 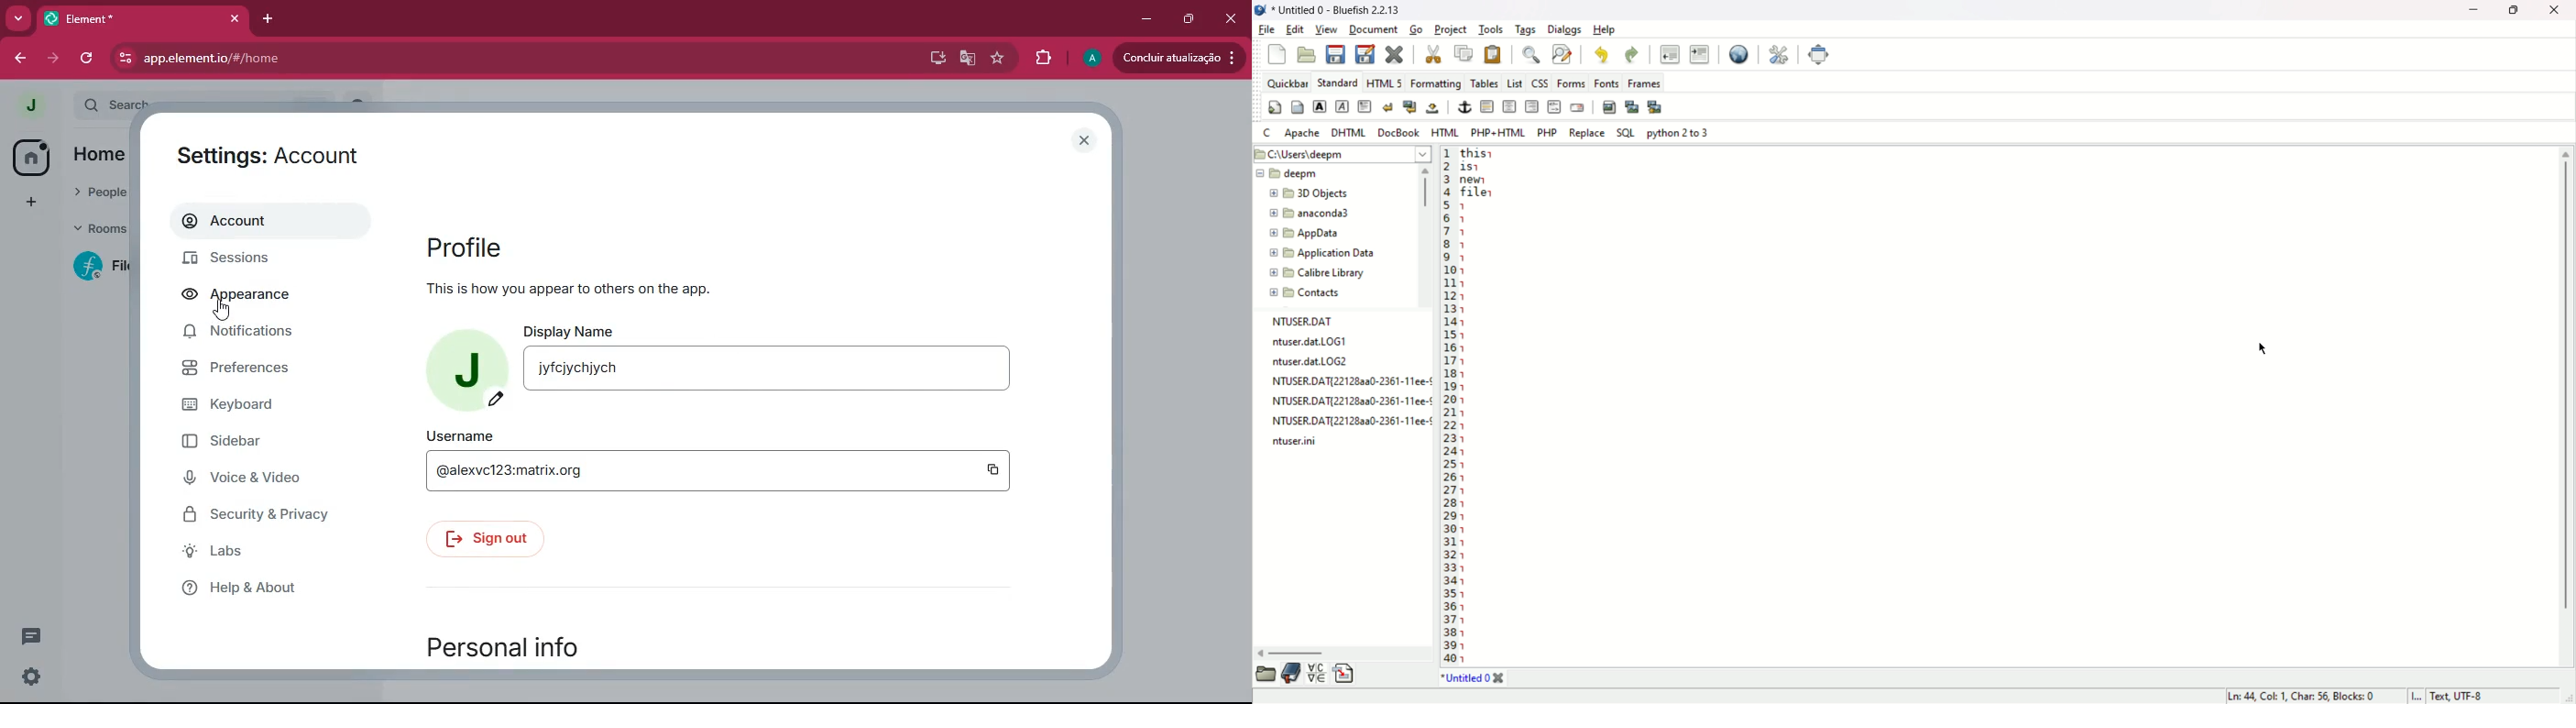 What do you see at coordinates (18, 17) in the screenshot?
I see `more` at bounding box center [18, 17].